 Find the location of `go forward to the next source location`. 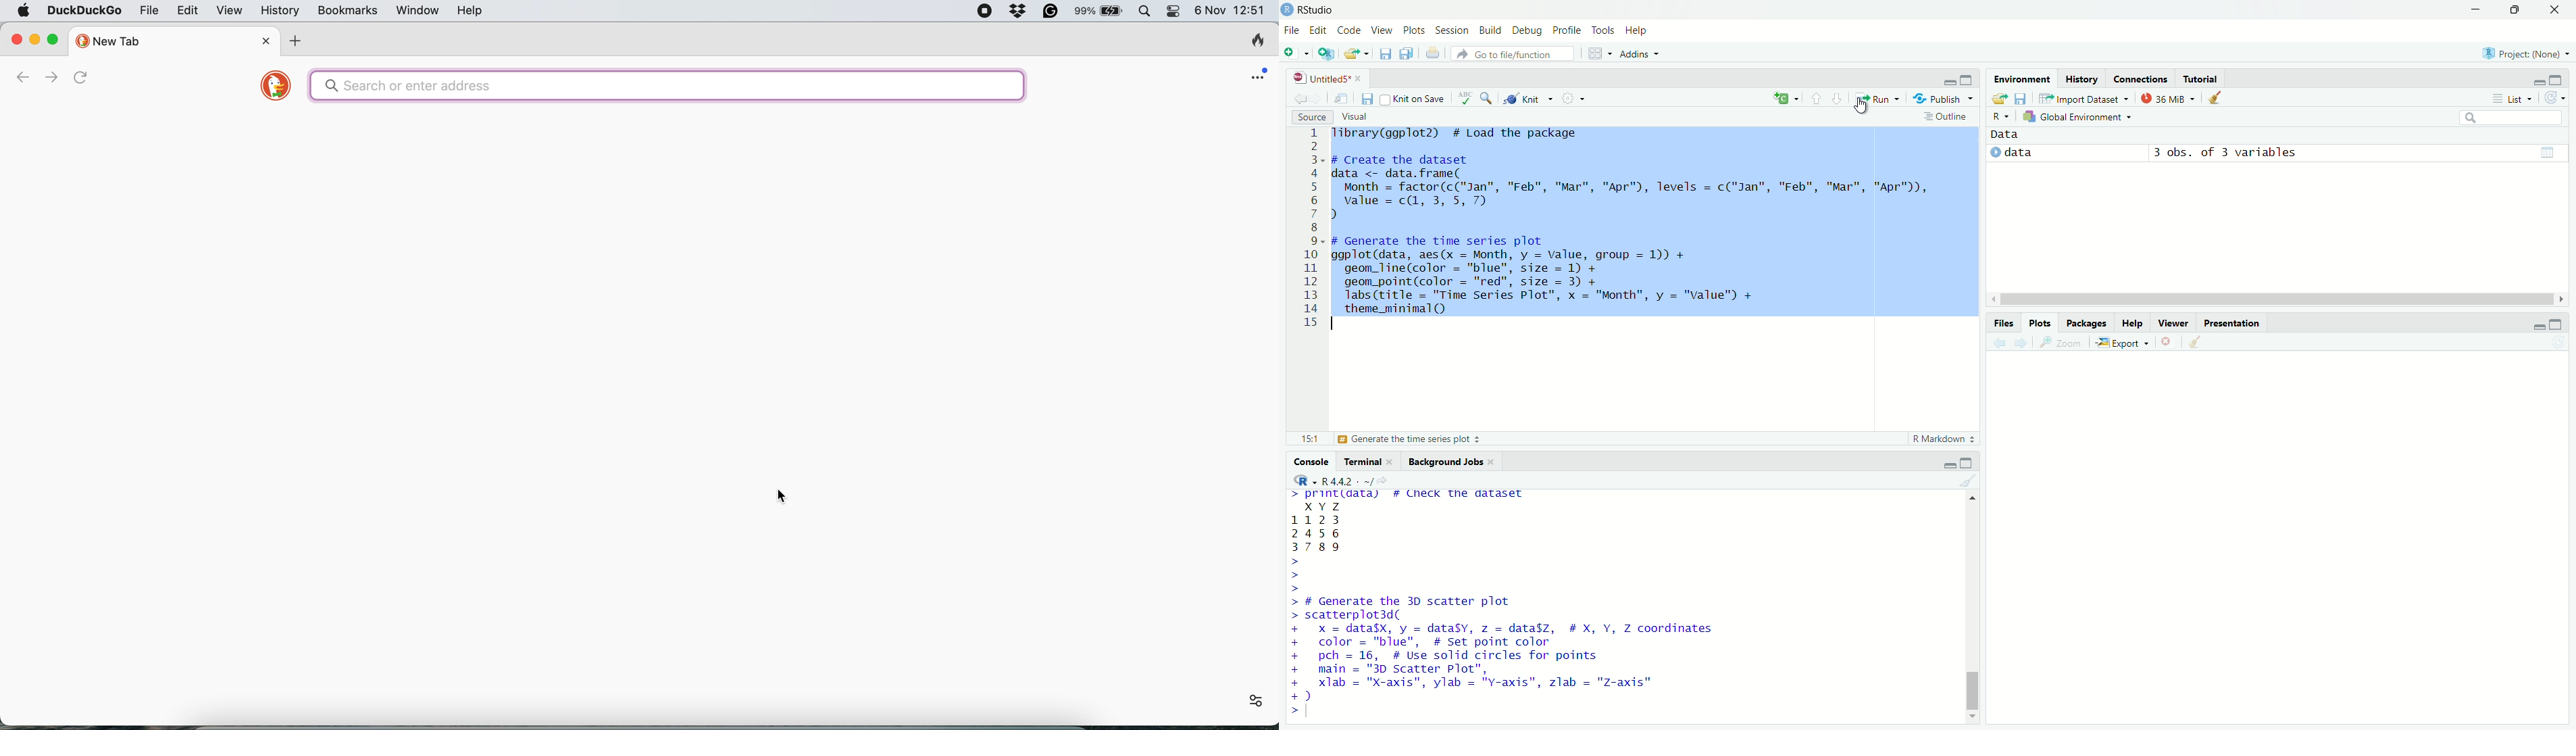

go forward to the next source location is located at coordinates (1321, 99).